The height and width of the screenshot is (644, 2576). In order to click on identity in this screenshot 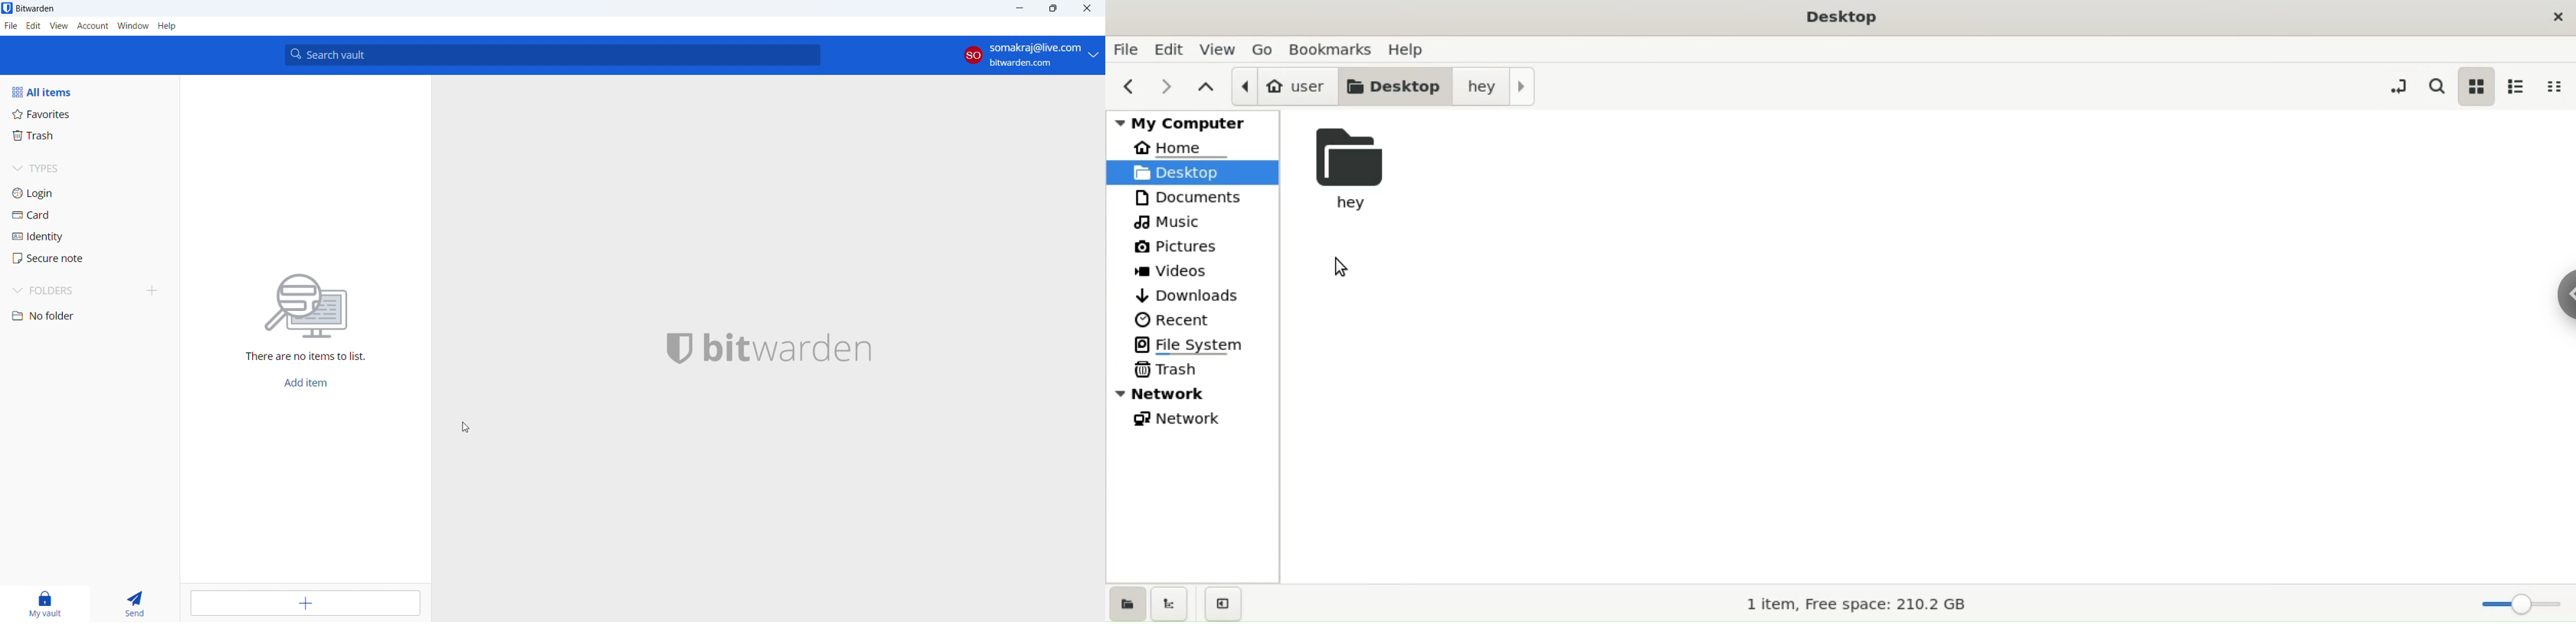, I will do `click(86, 236)`.